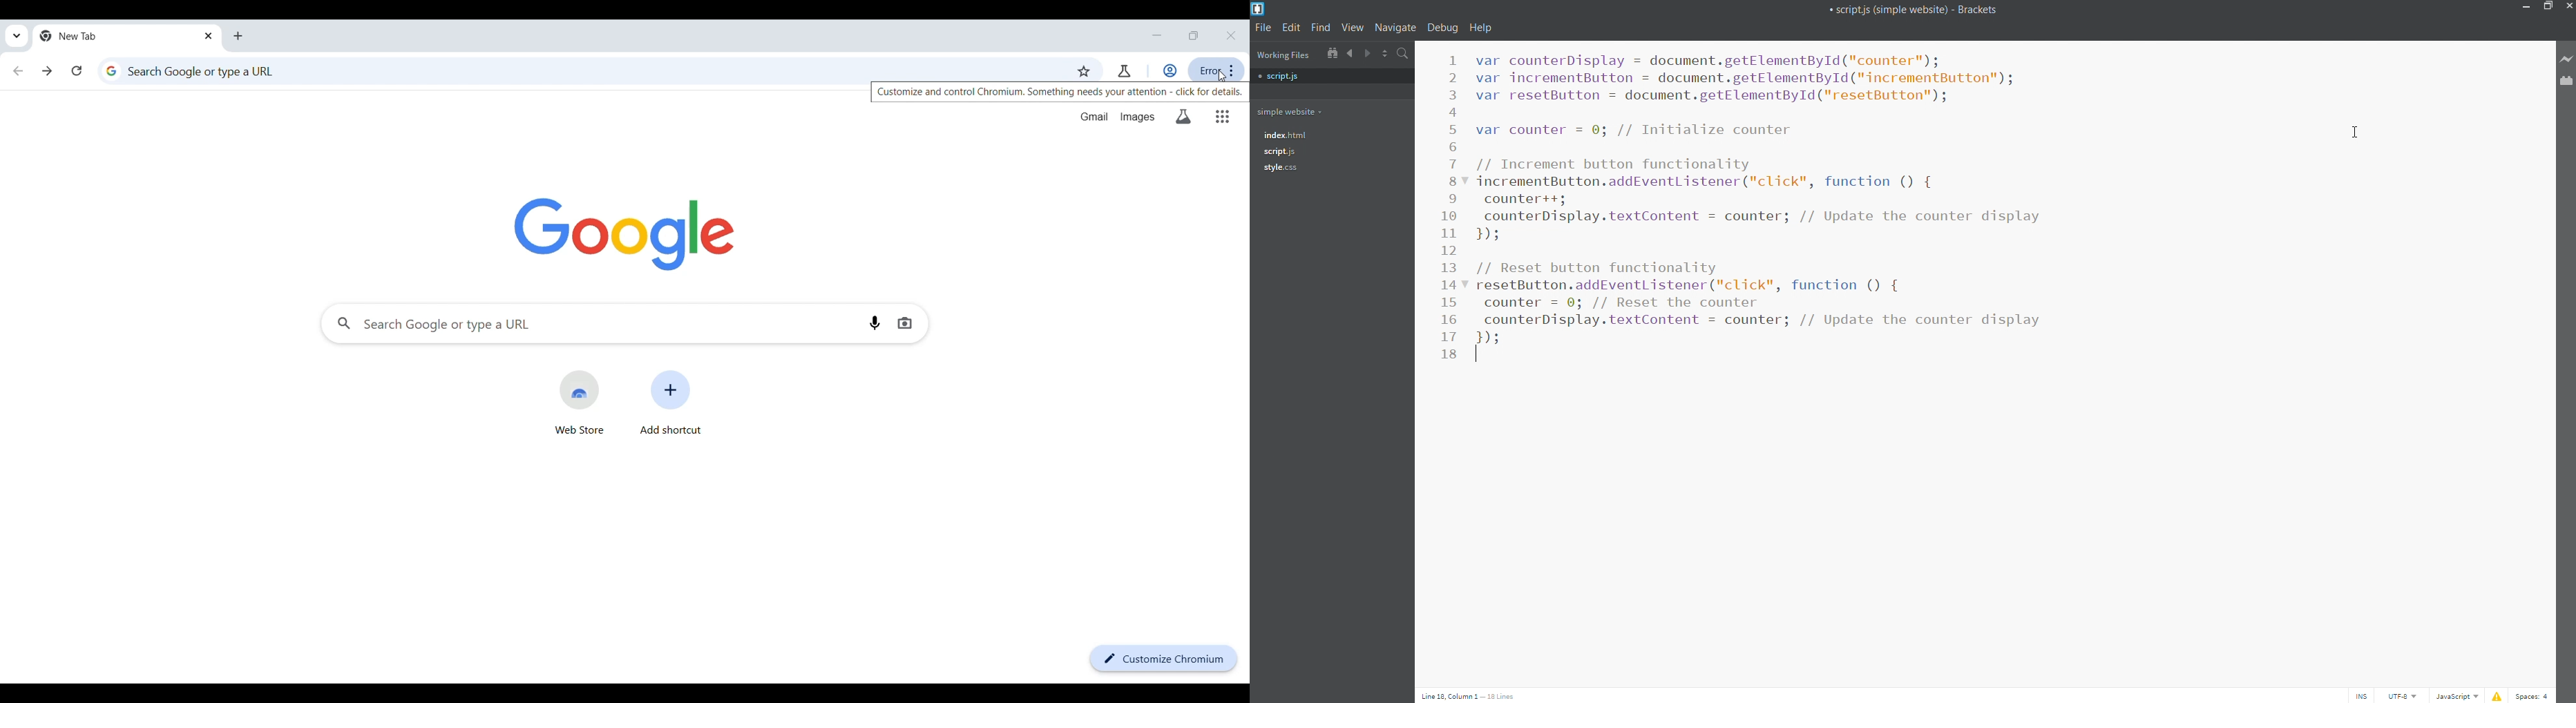  I want to click on find, so click(1320, 28).